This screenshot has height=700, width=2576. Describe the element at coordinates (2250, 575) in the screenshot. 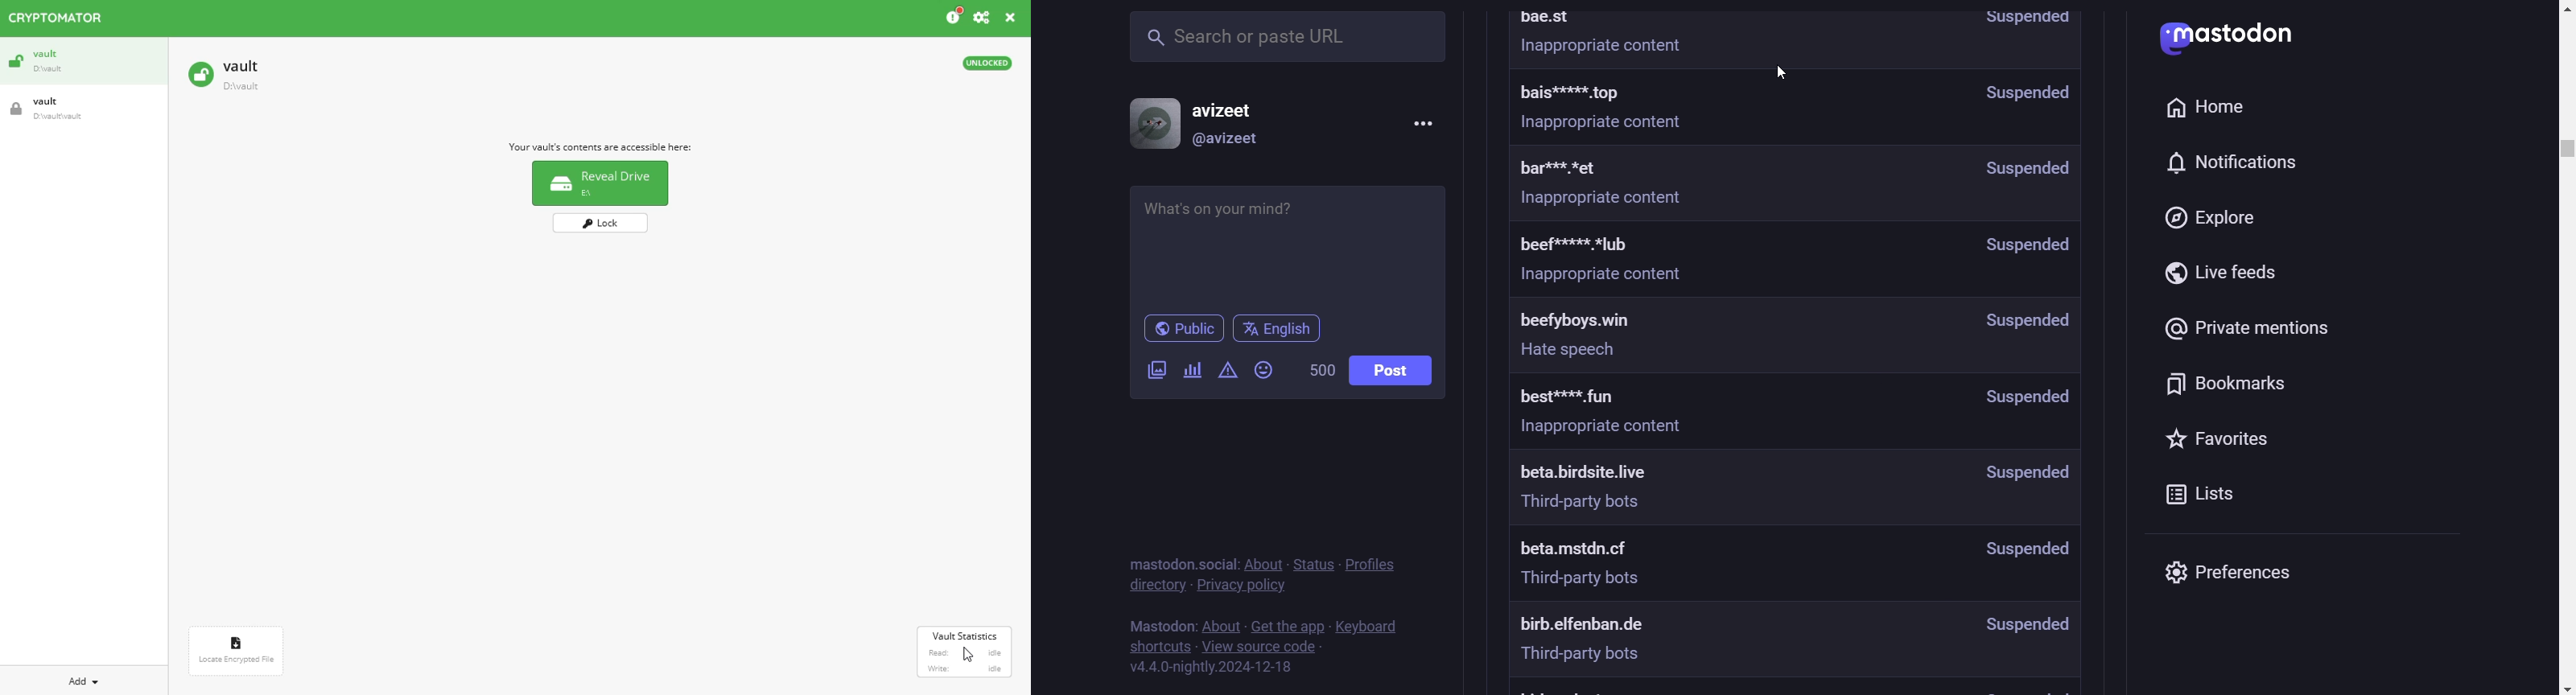

I see `preferences` at that location.